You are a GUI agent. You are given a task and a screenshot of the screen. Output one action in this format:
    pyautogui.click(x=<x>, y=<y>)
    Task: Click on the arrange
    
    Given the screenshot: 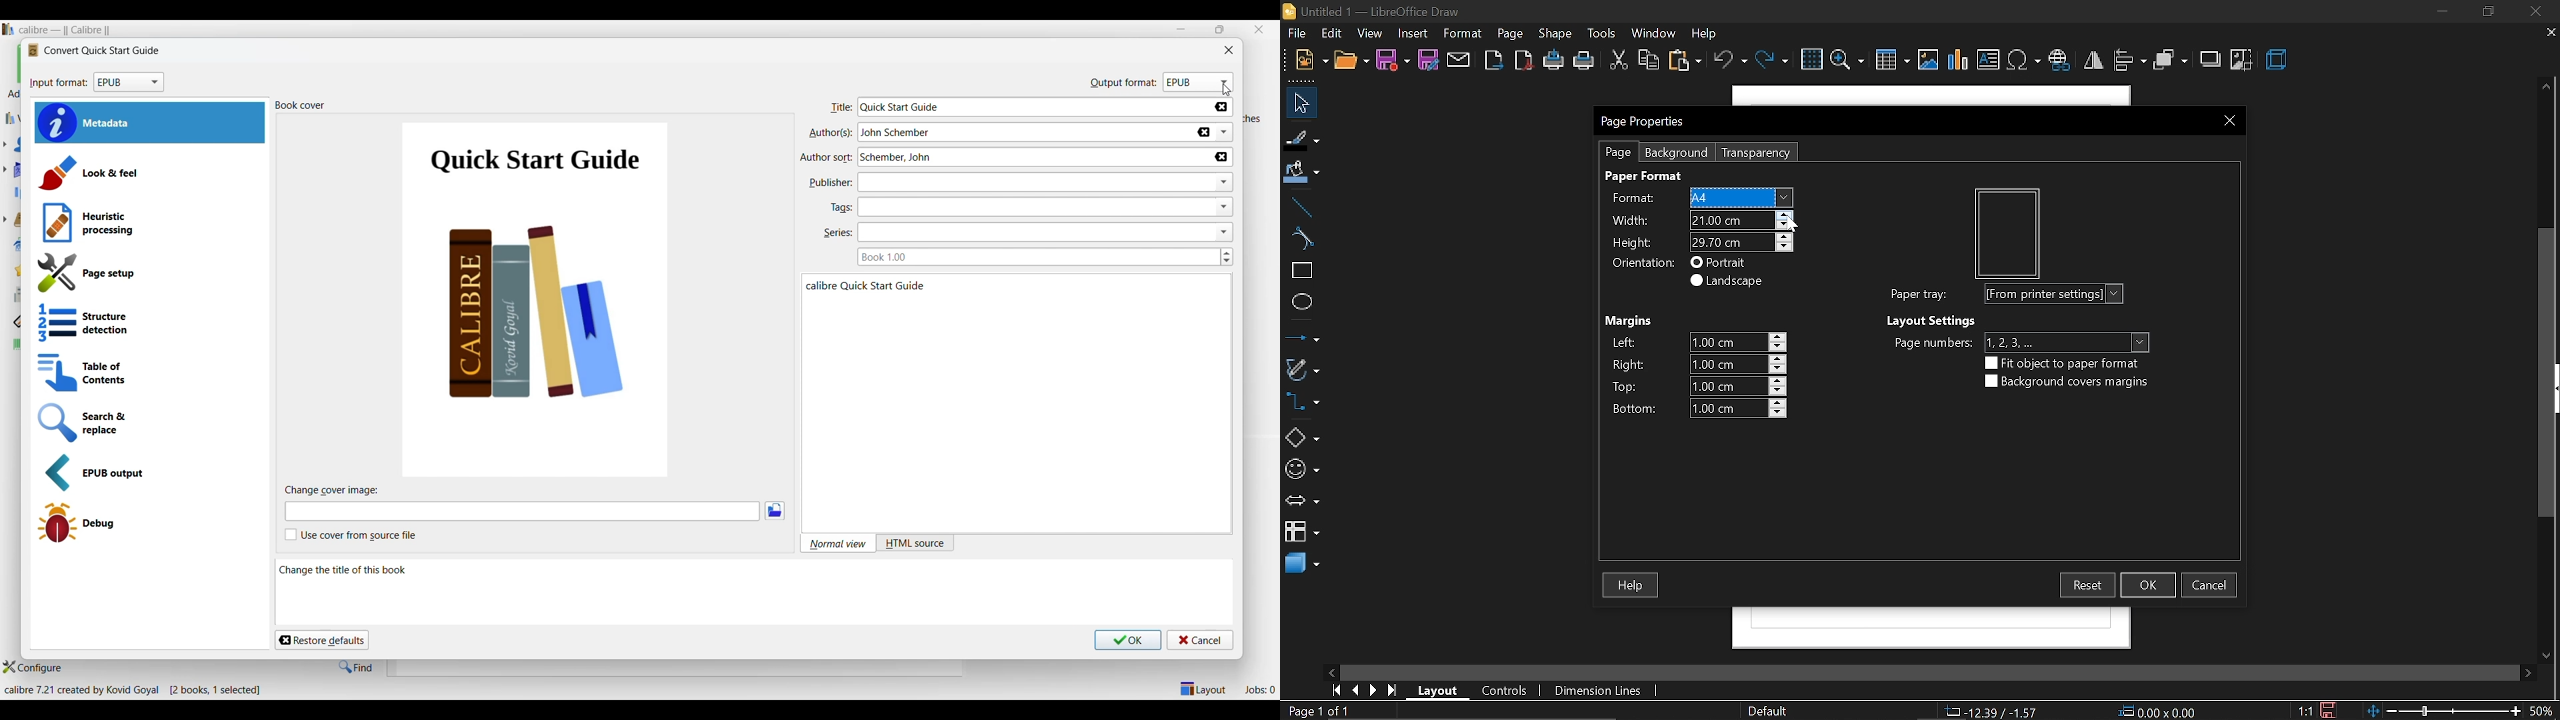 What is the action you would take?
    pyautogui.click(x=2170, y=60)
    